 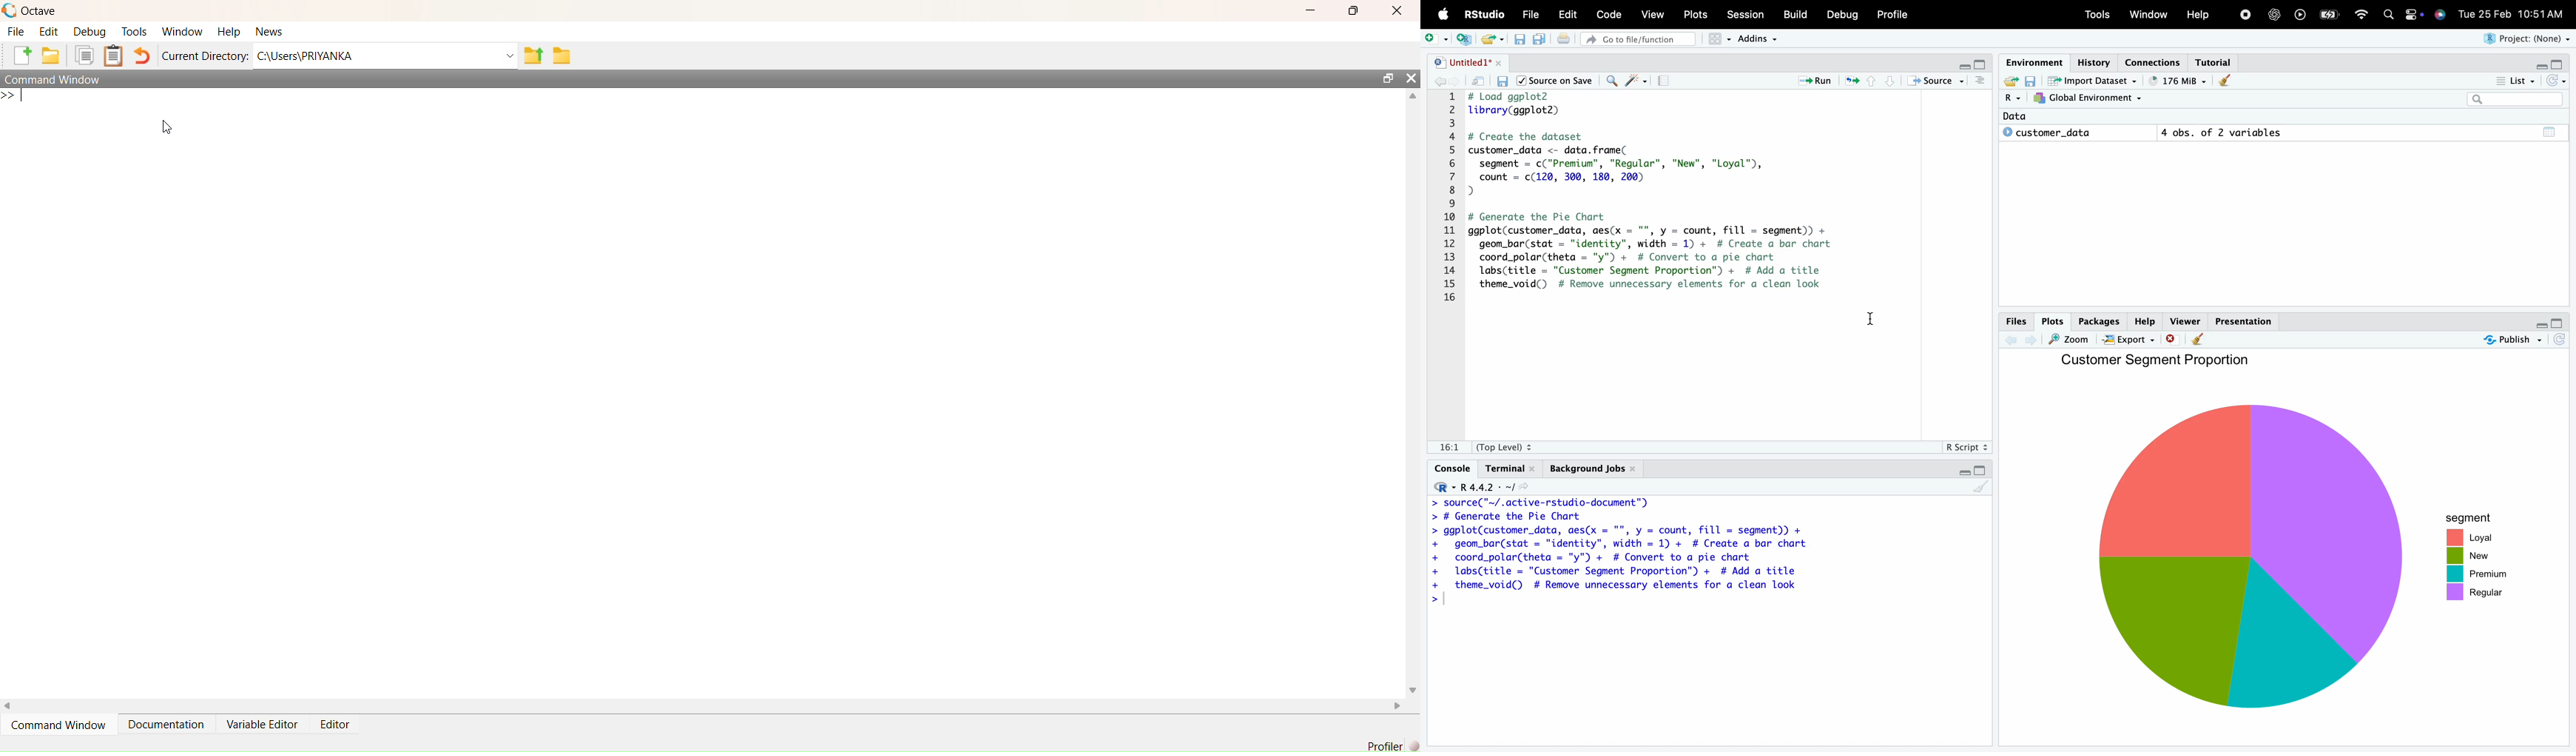 What do you see at coordinates (1981, 490) in the screenshot?
I see `clear` at bounding box center [1981, 490].